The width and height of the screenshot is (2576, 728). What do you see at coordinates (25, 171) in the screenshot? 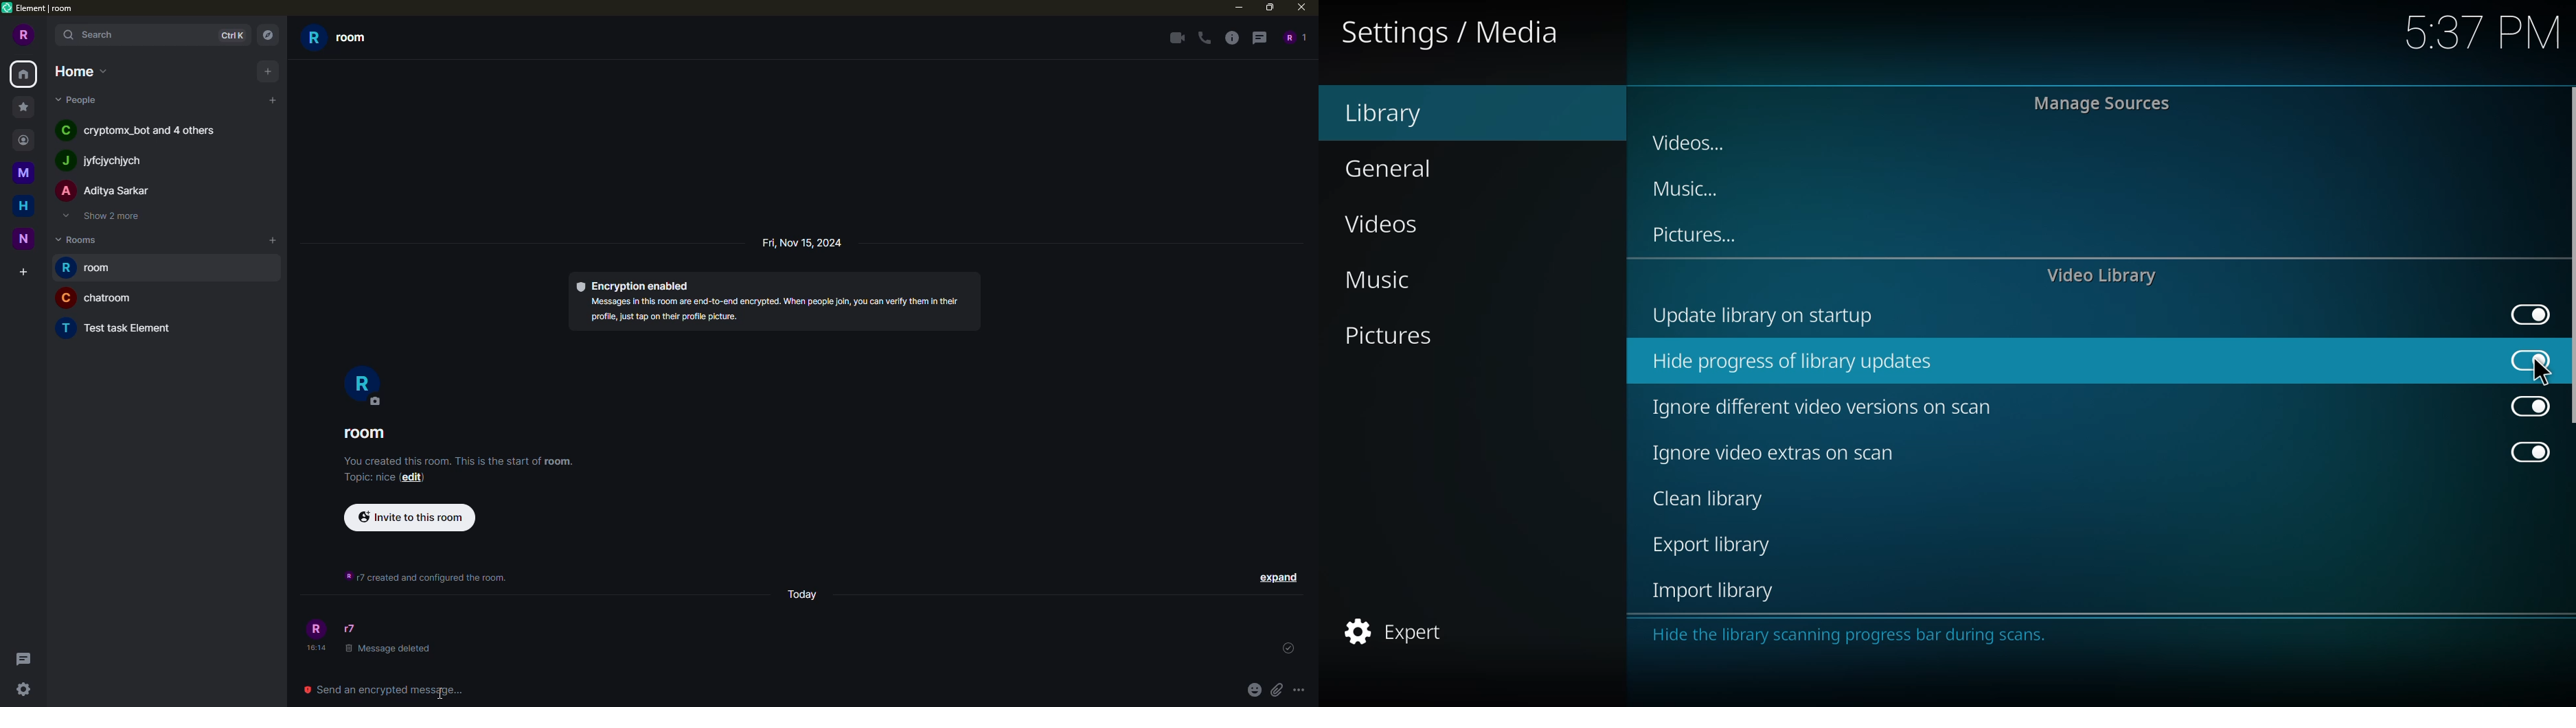
I see `space` at bounding box center [25, 171].